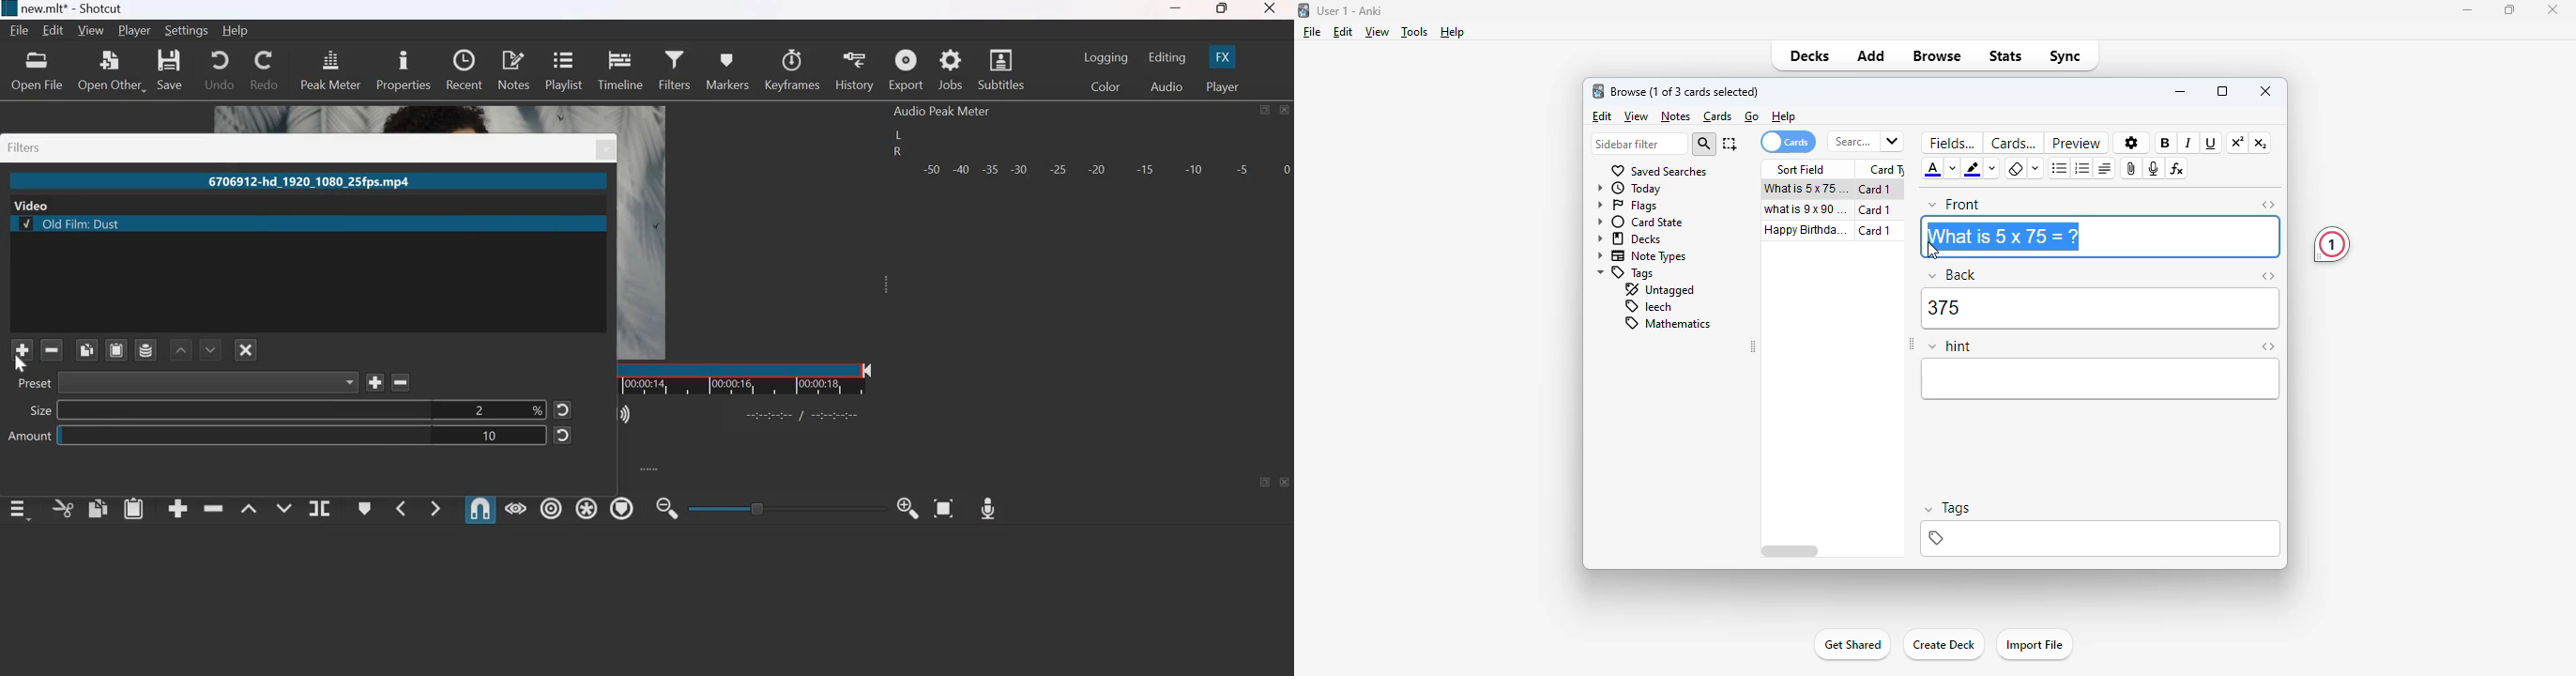  Describe the element at coordinates (236, 32) in the screenshot. I see `Help` at that location.